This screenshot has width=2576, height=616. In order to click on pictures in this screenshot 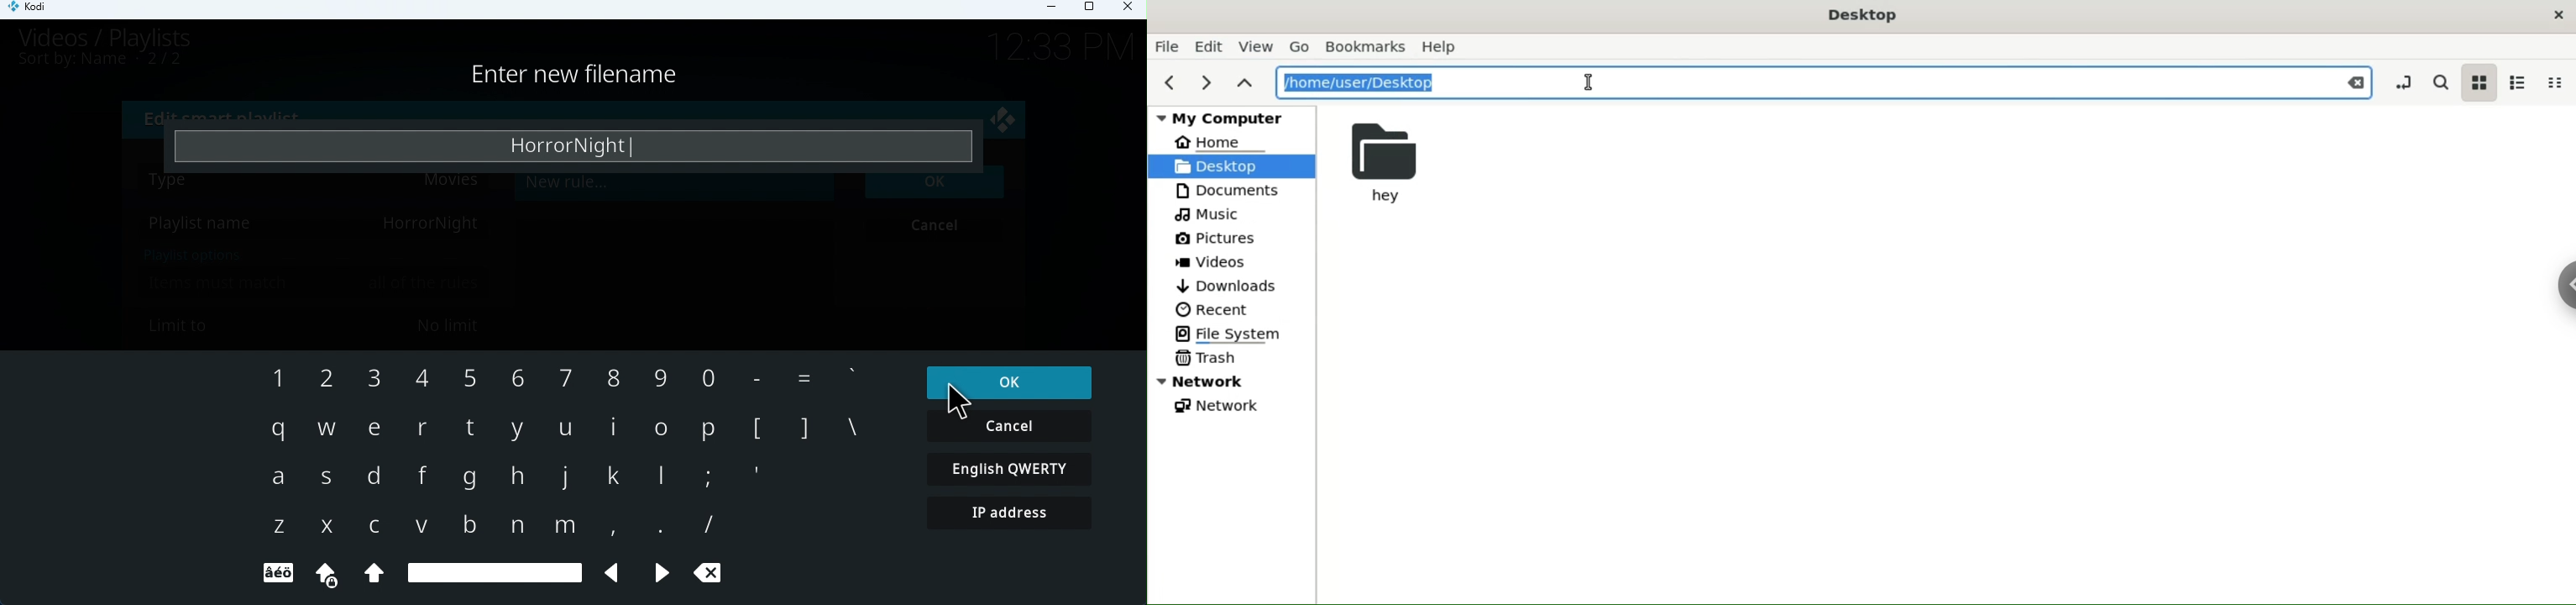, I will do `click(1215, 240)`.